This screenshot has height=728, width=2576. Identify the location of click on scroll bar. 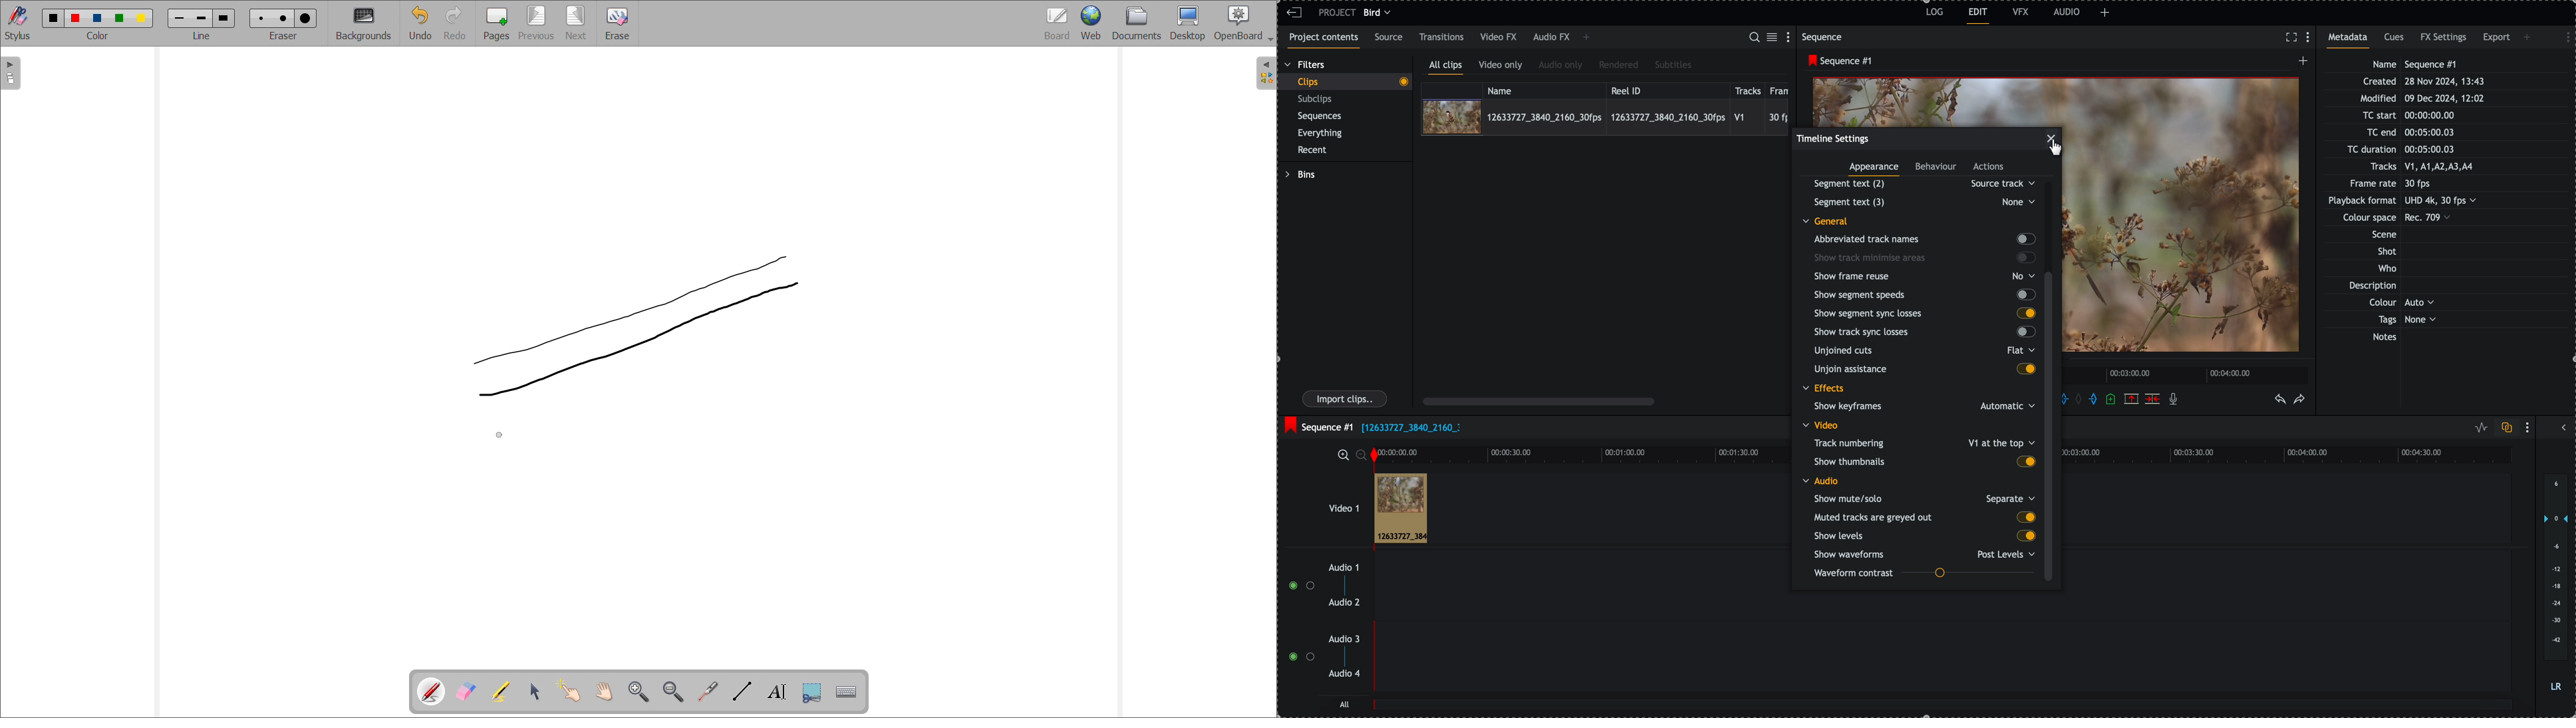
(2052, 339).